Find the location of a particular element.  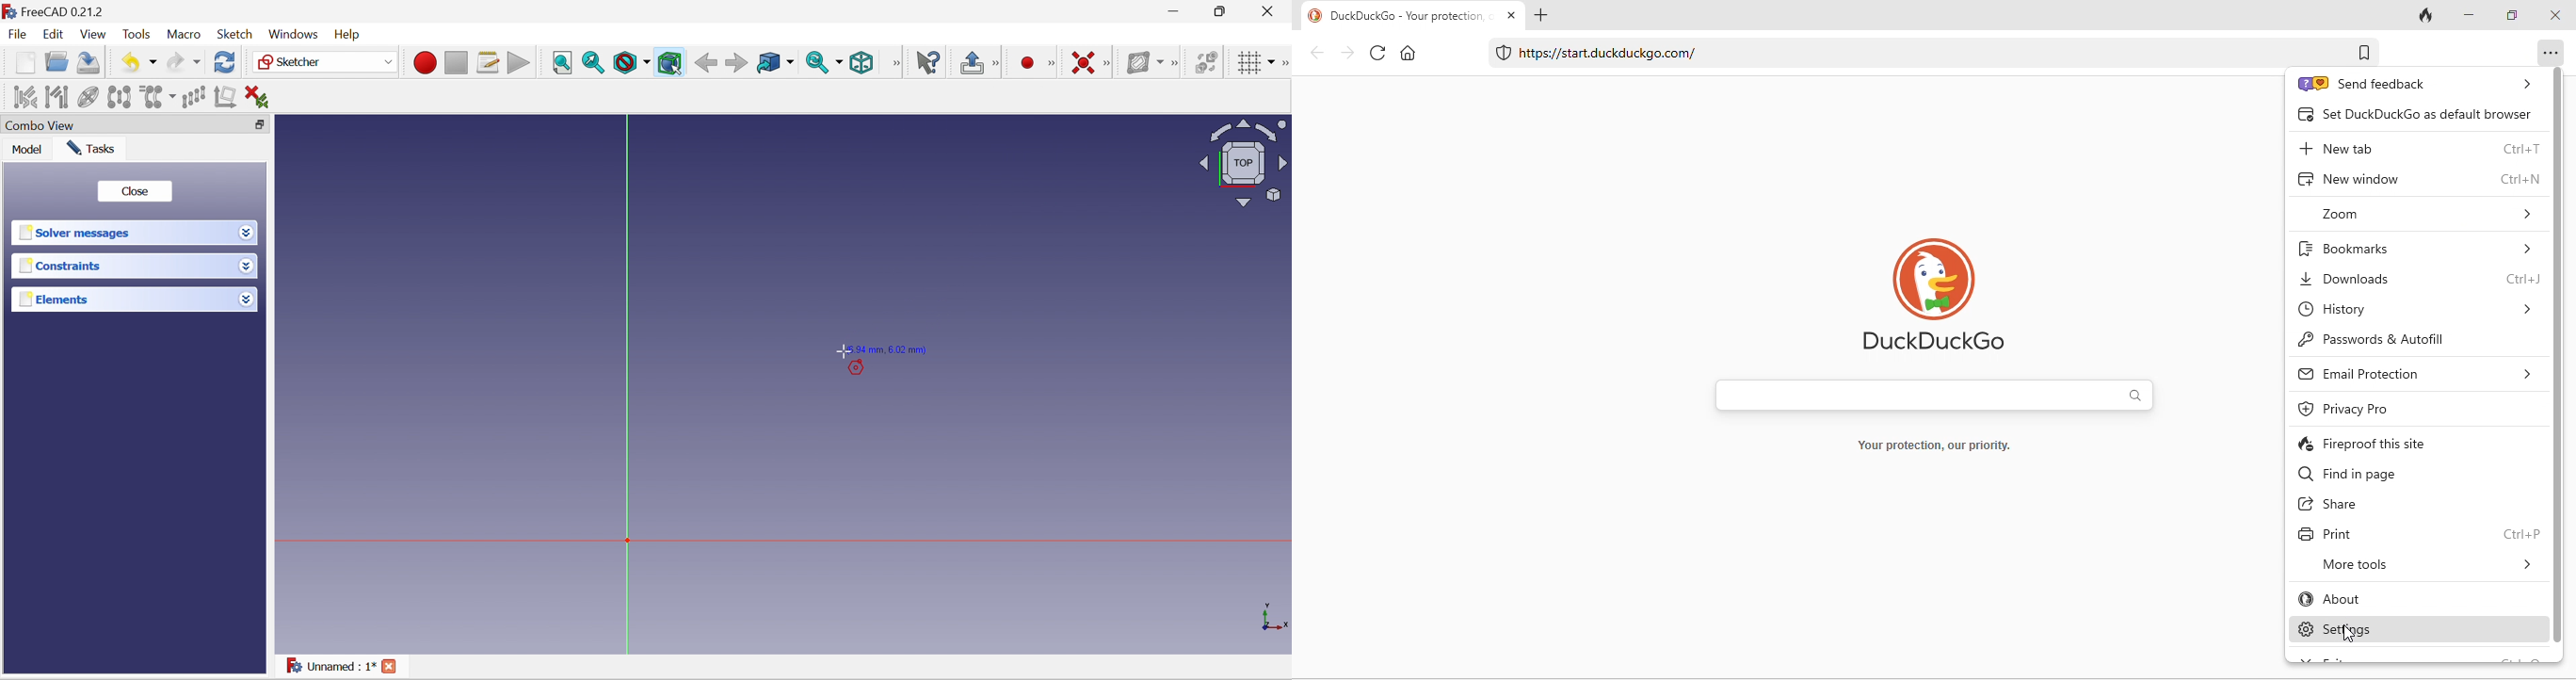

Symmetry is located at coordinates (119, 96).